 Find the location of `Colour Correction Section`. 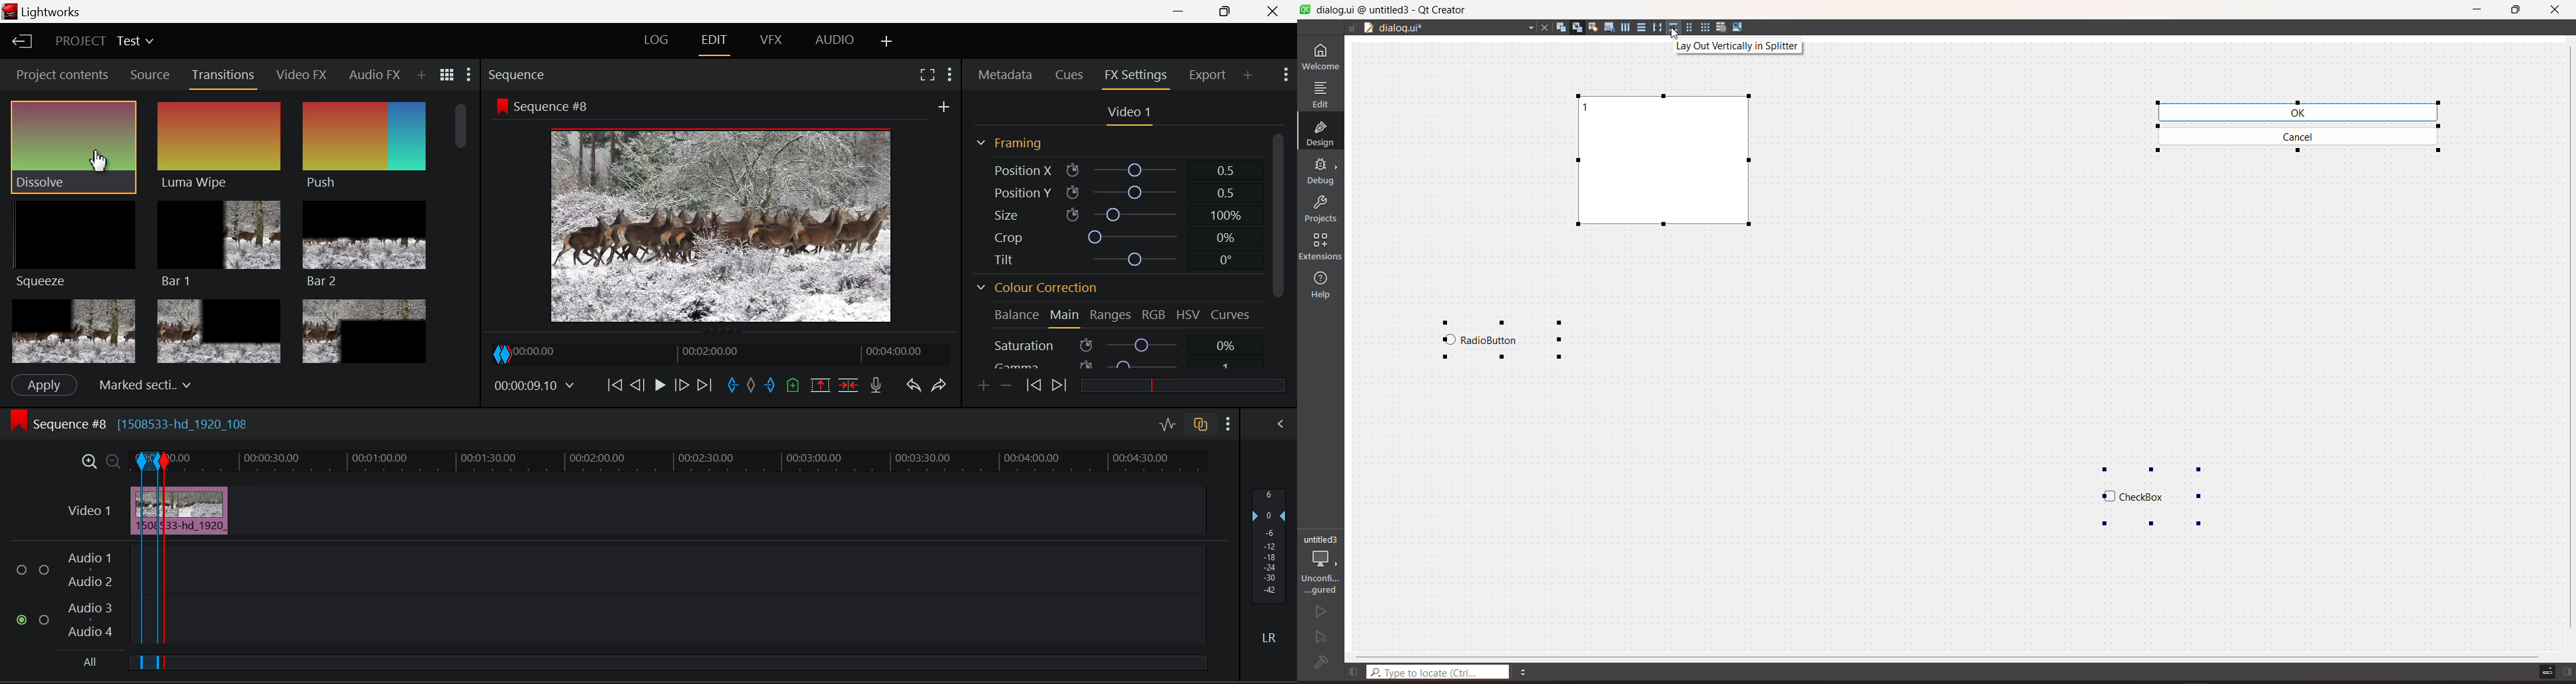

Colour Correction Section is located at coordinates (1038, 289).